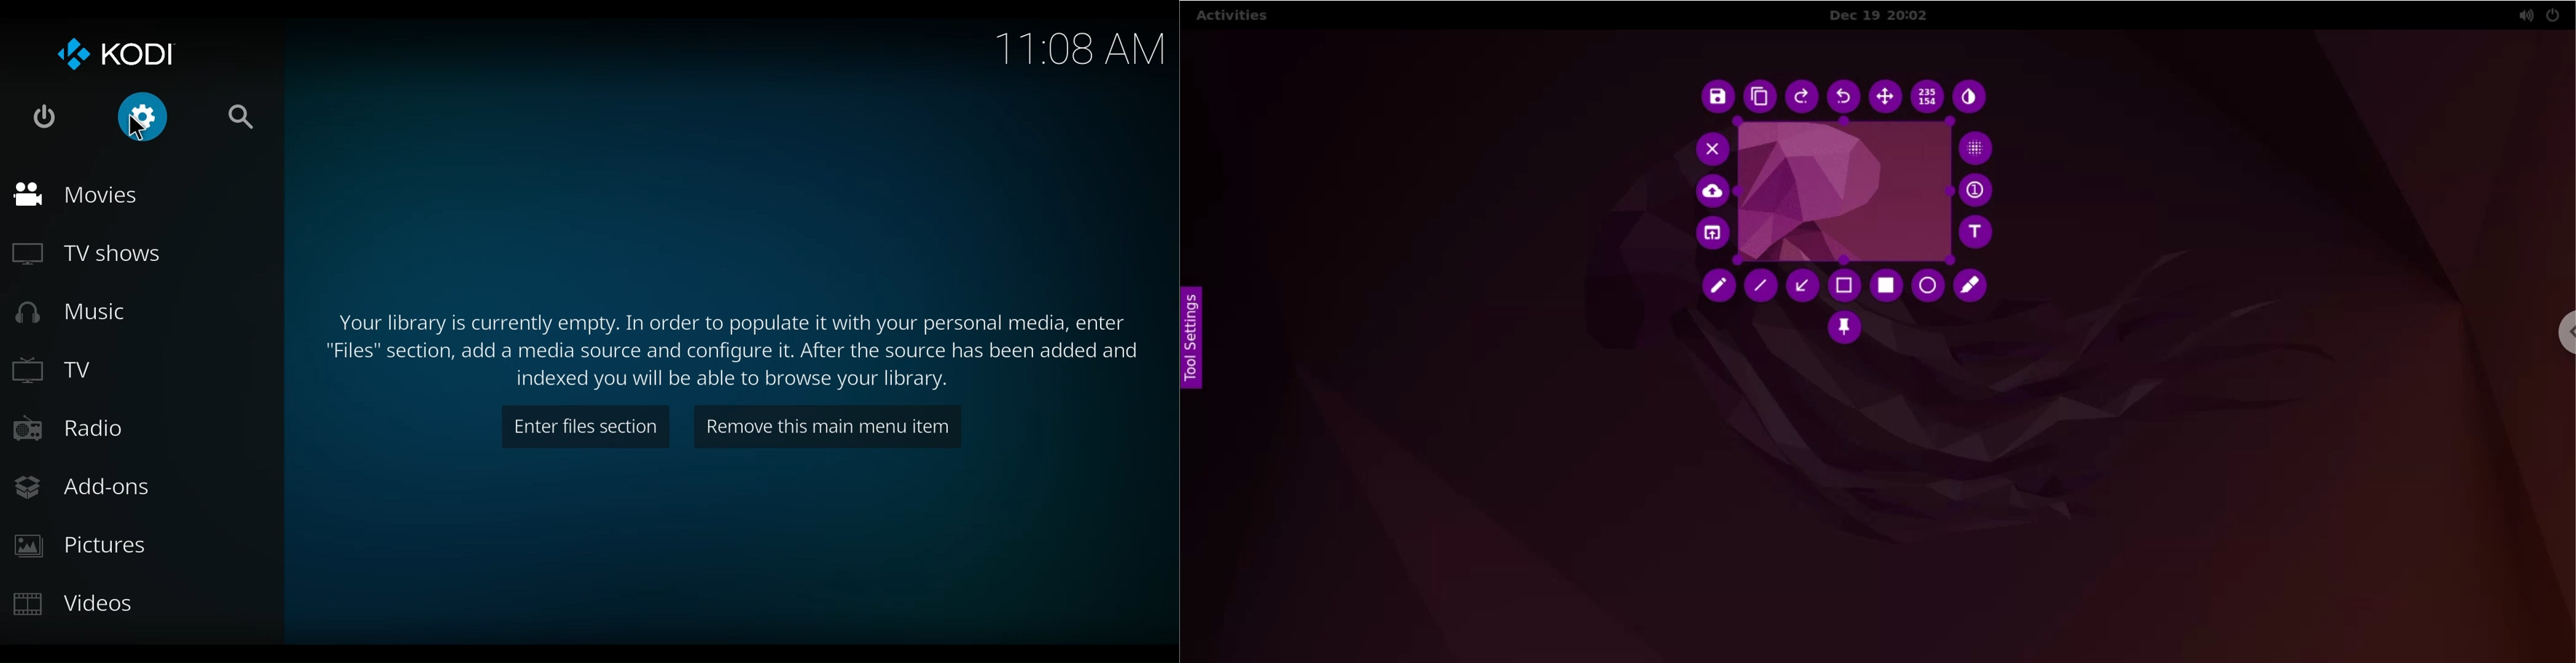 The image size is (2576, 672). I want to click on "Files" section, add a media source and configure it. After the source has been added and, so click(737, 351).